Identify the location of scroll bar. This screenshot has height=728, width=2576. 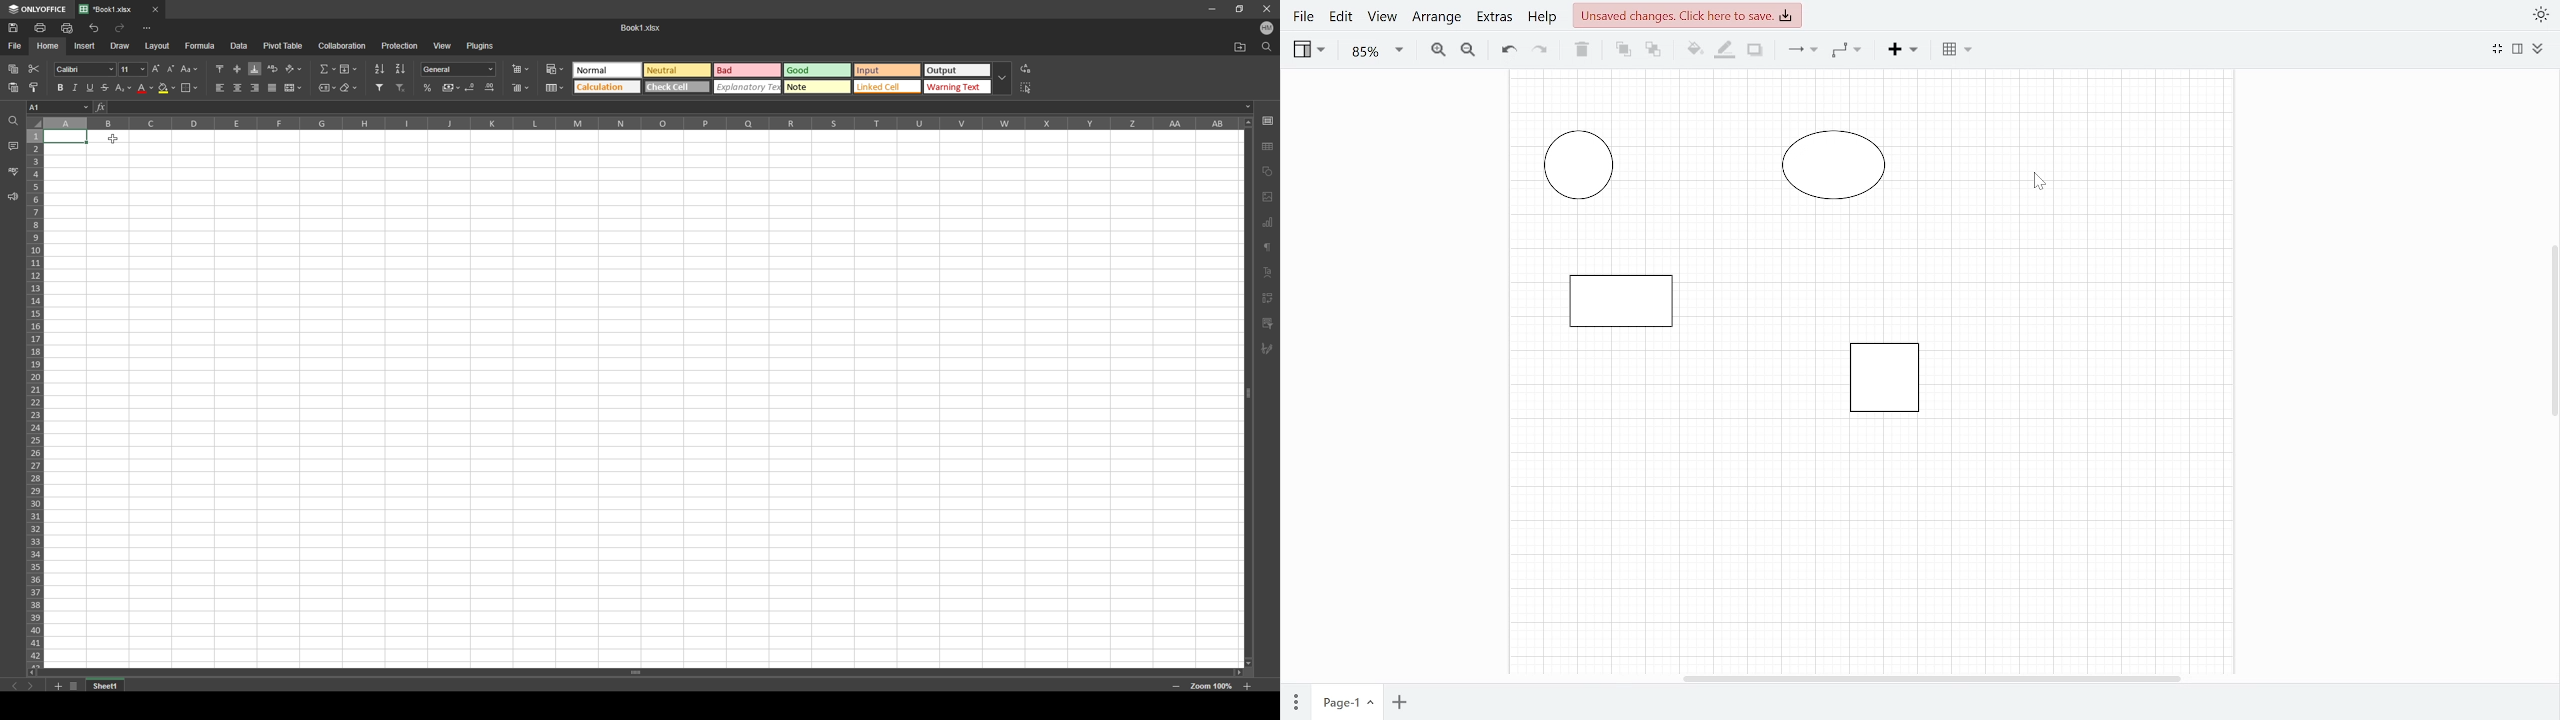
(1247, 391).